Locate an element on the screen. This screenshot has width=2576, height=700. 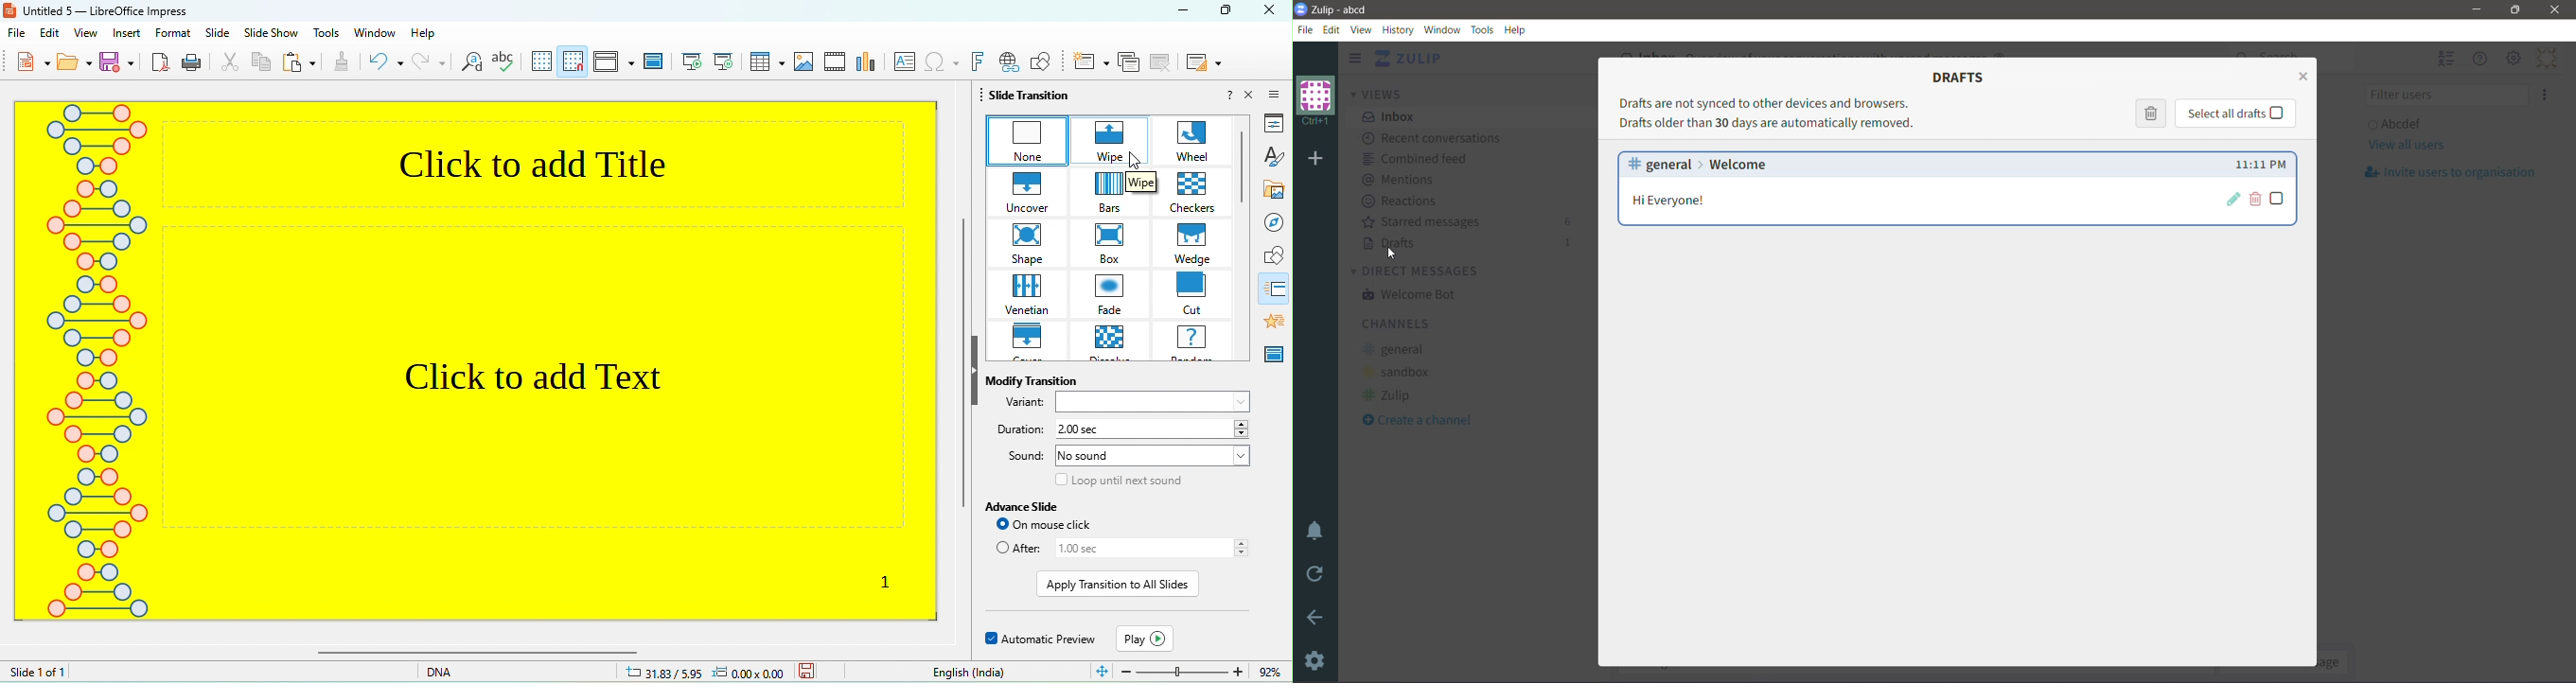
Select draft is located at coordinates (2279, 199).